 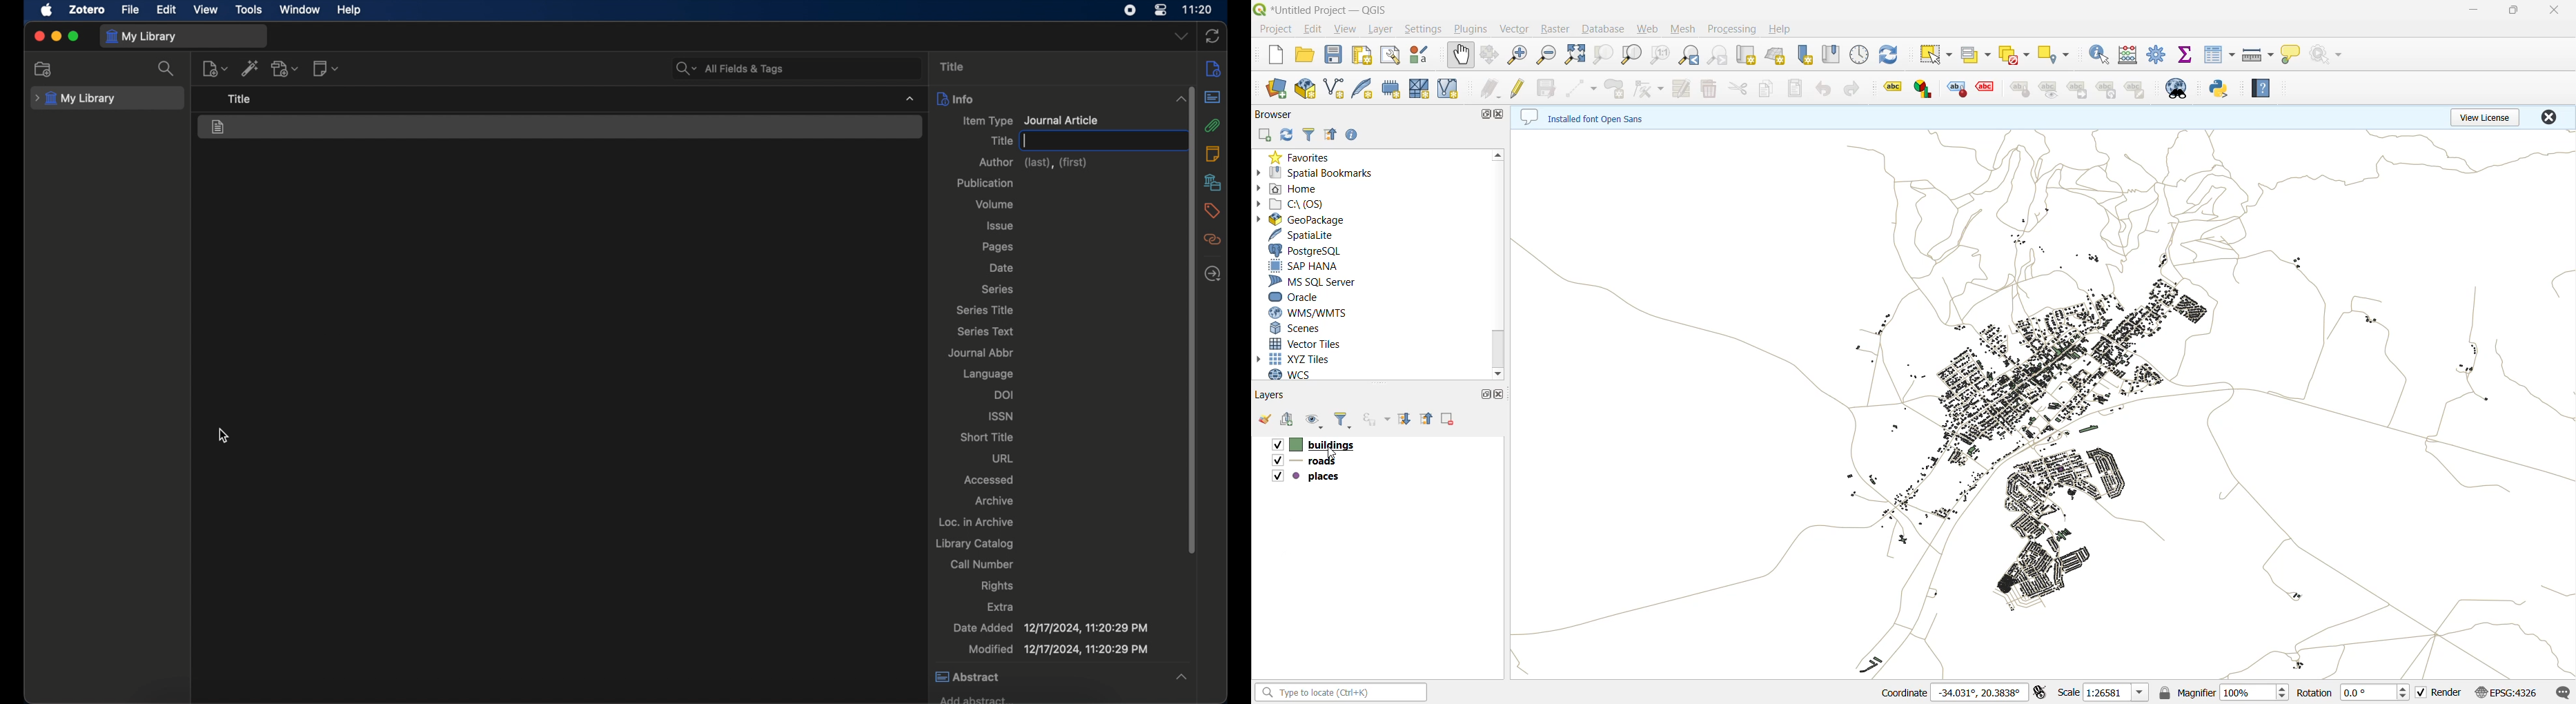 What do you see at coordinates (1307, 329) in the screenshot?
I see `scenes` at bounding box center [1307, 329].